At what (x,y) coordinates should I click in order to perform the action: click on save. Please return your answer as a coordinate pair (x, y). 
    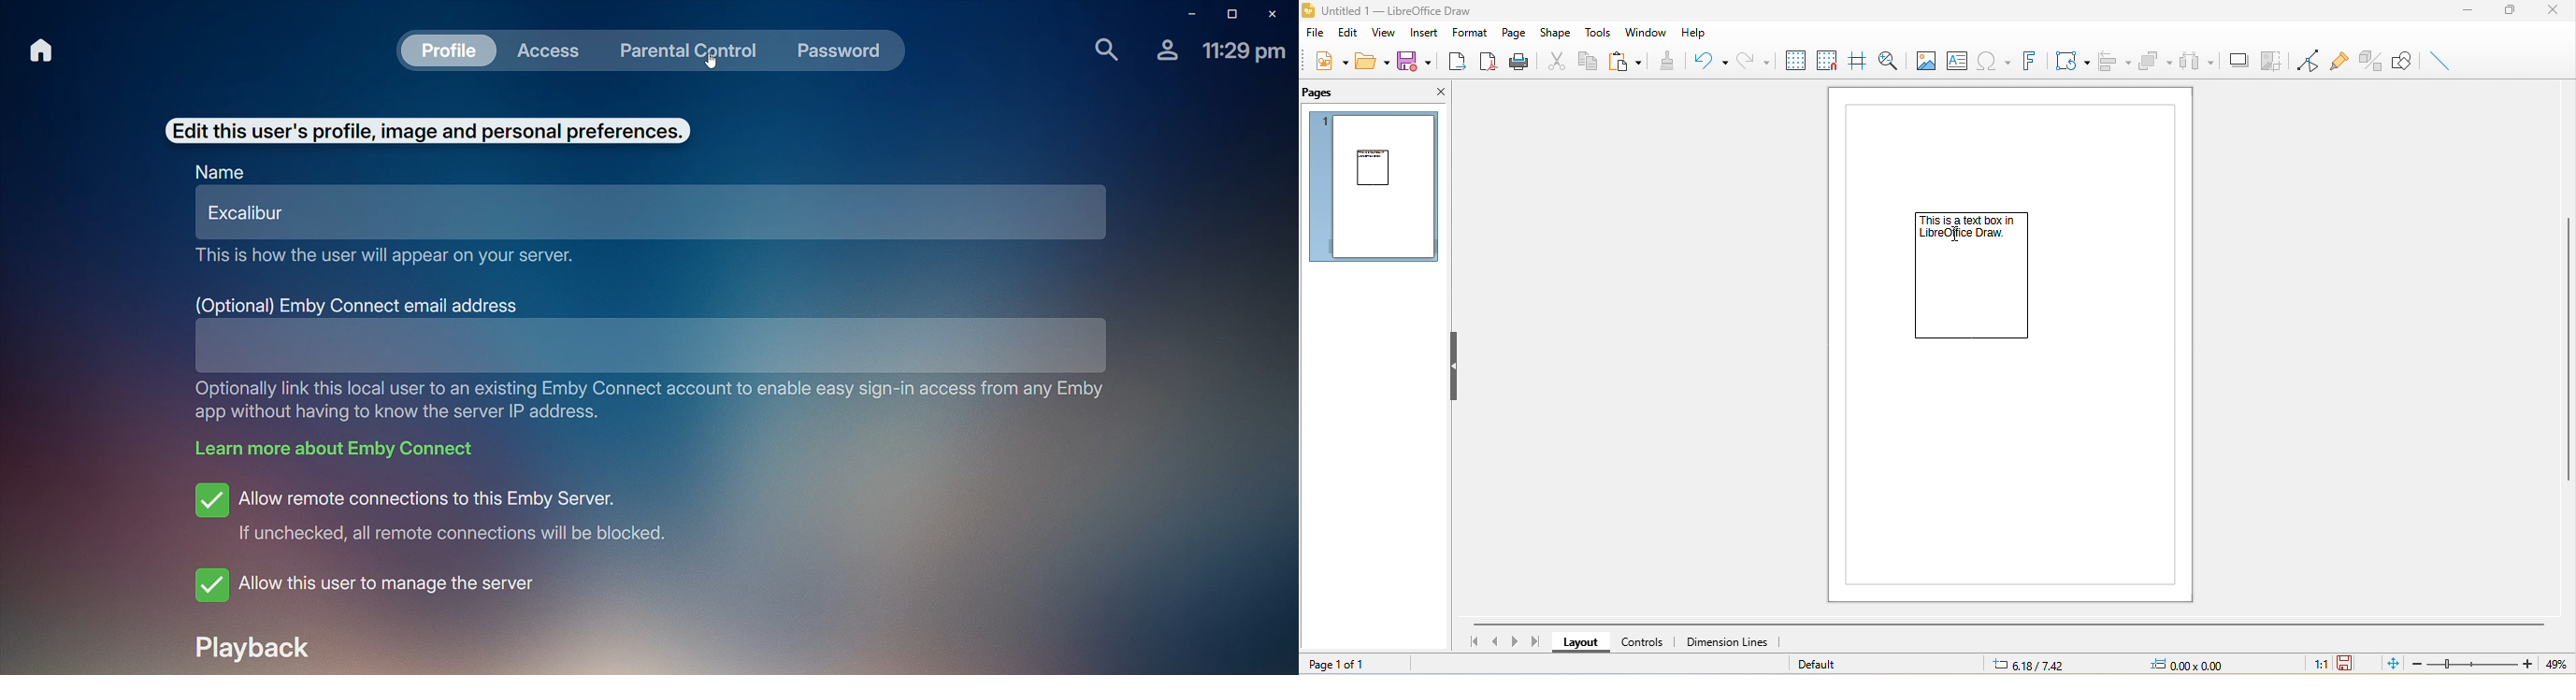
    Looking at the image, I should click on (1419, 64).